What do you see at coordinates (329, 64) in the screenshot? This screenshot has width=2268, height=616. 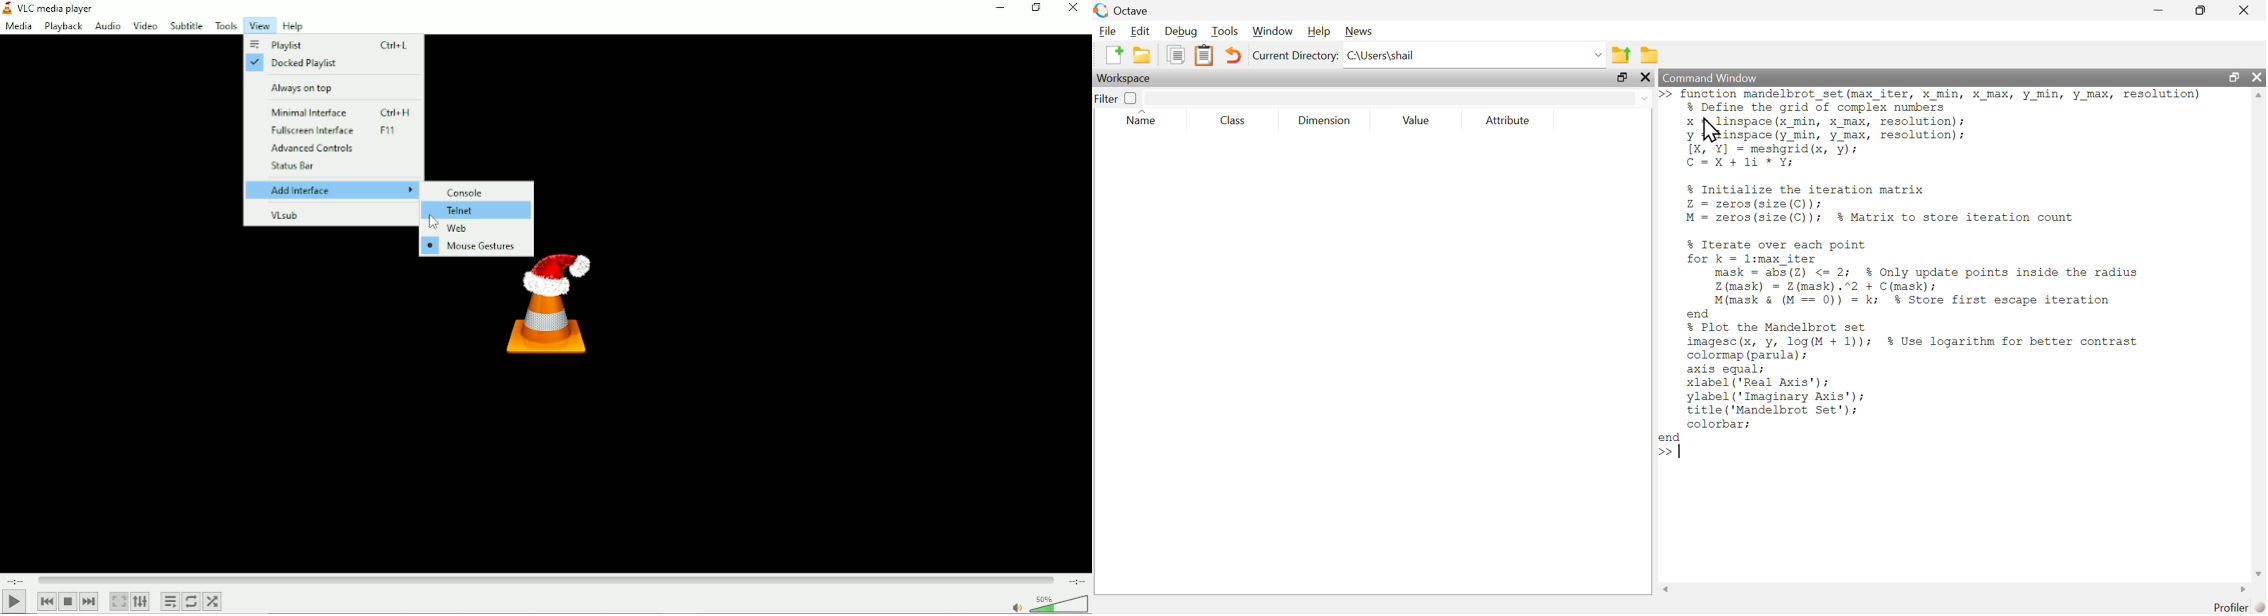 I see `Docked playlist` at bounding box center [329, 64].